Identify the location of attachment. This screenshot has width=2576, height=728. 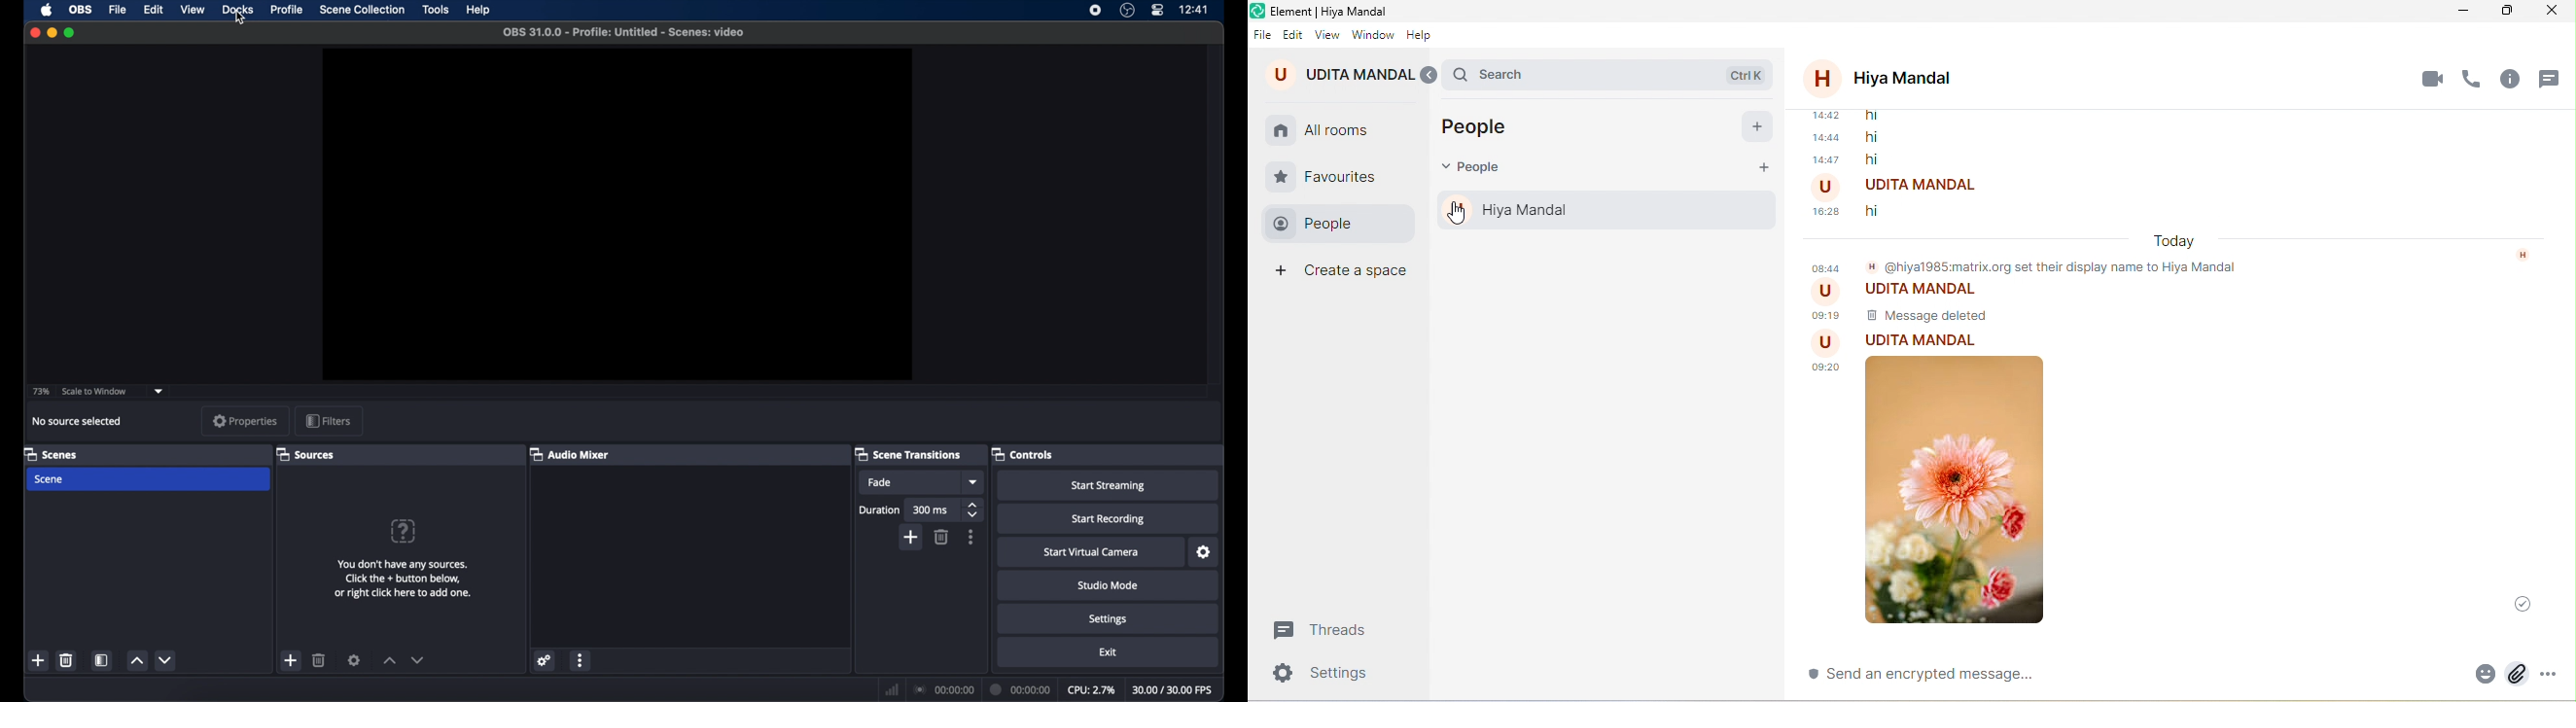
(2485, 675).